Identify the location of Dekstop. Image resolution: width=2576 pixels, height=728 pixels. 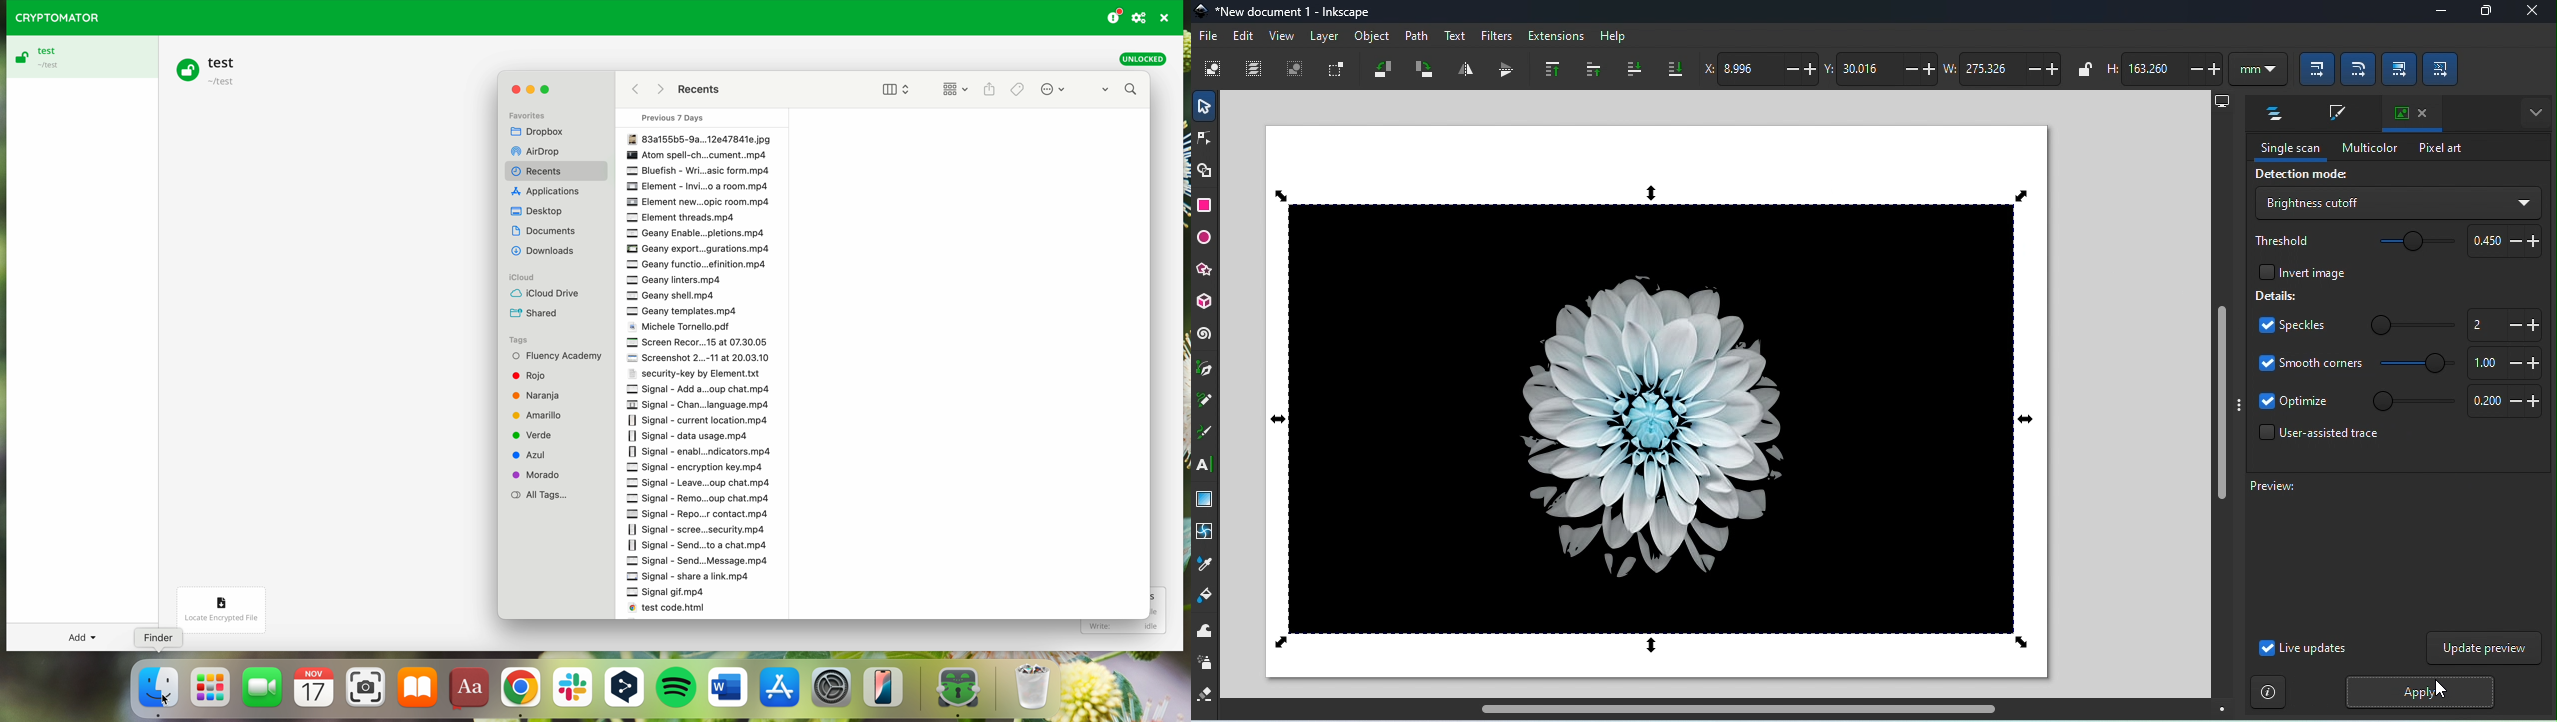
(540, 211).